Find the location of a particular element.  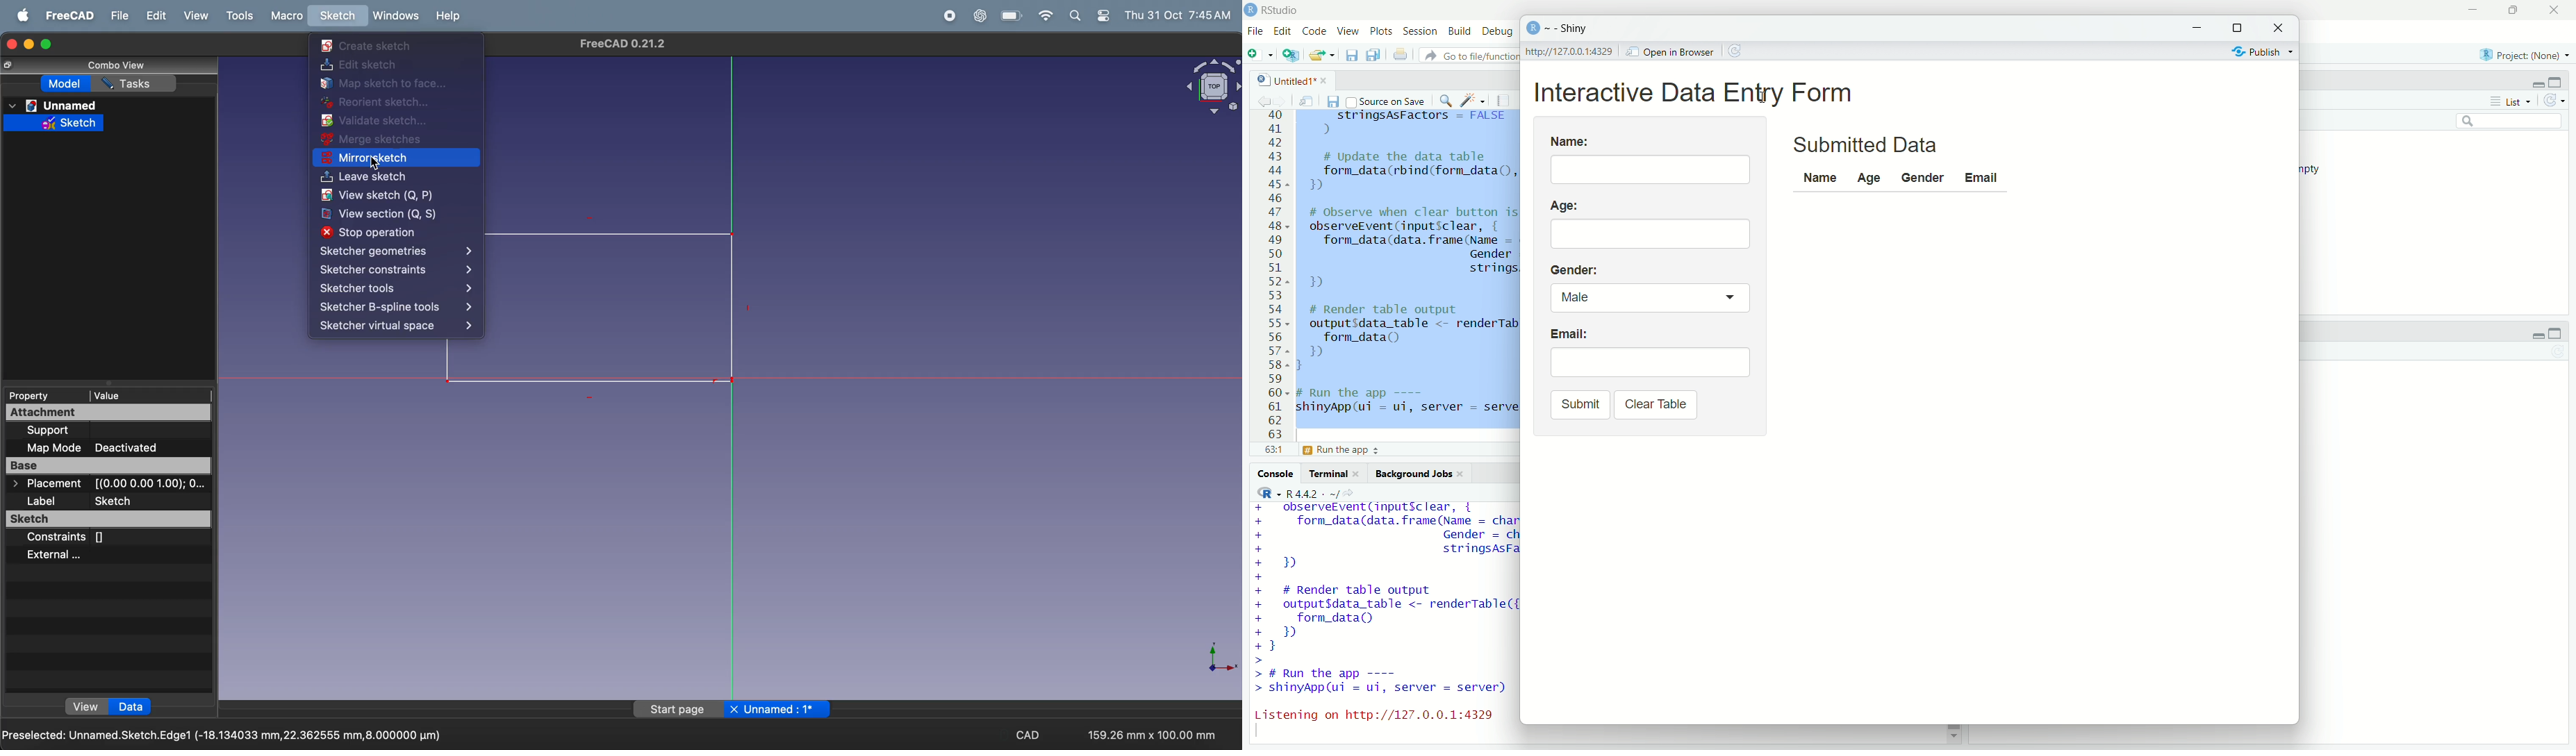

sketch is located at coordinates (55, 124).